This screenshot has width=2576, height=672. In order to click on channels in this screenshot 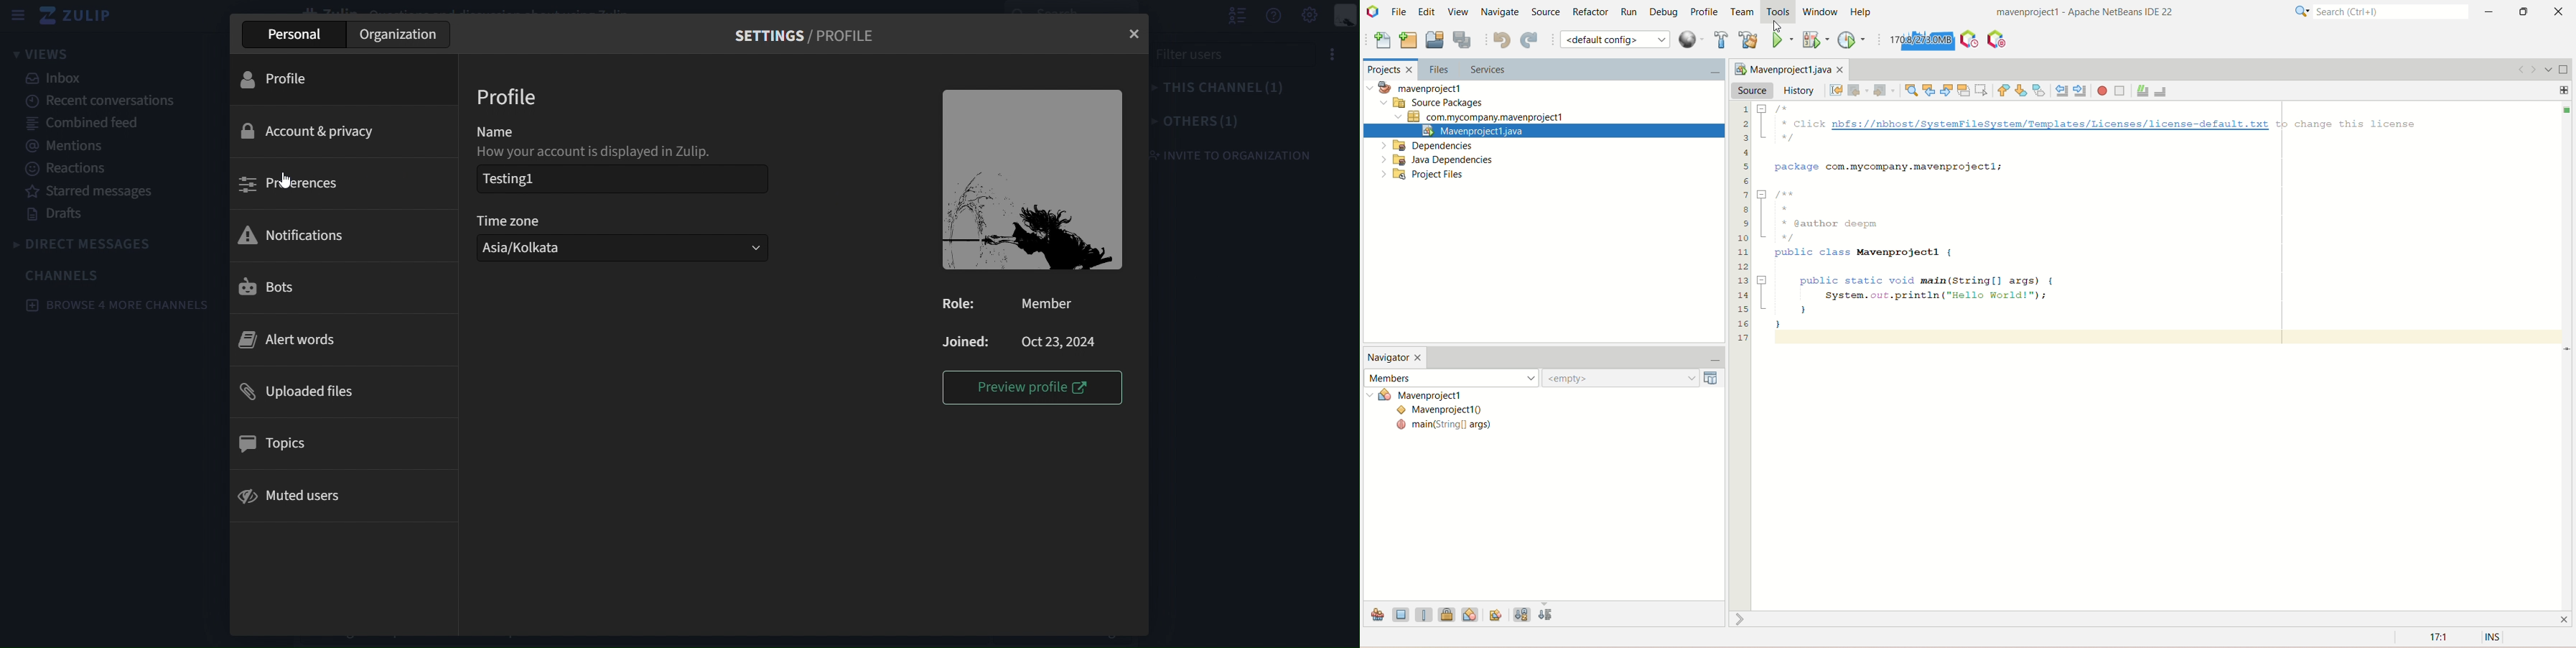, I will do `click(65, 275)`.